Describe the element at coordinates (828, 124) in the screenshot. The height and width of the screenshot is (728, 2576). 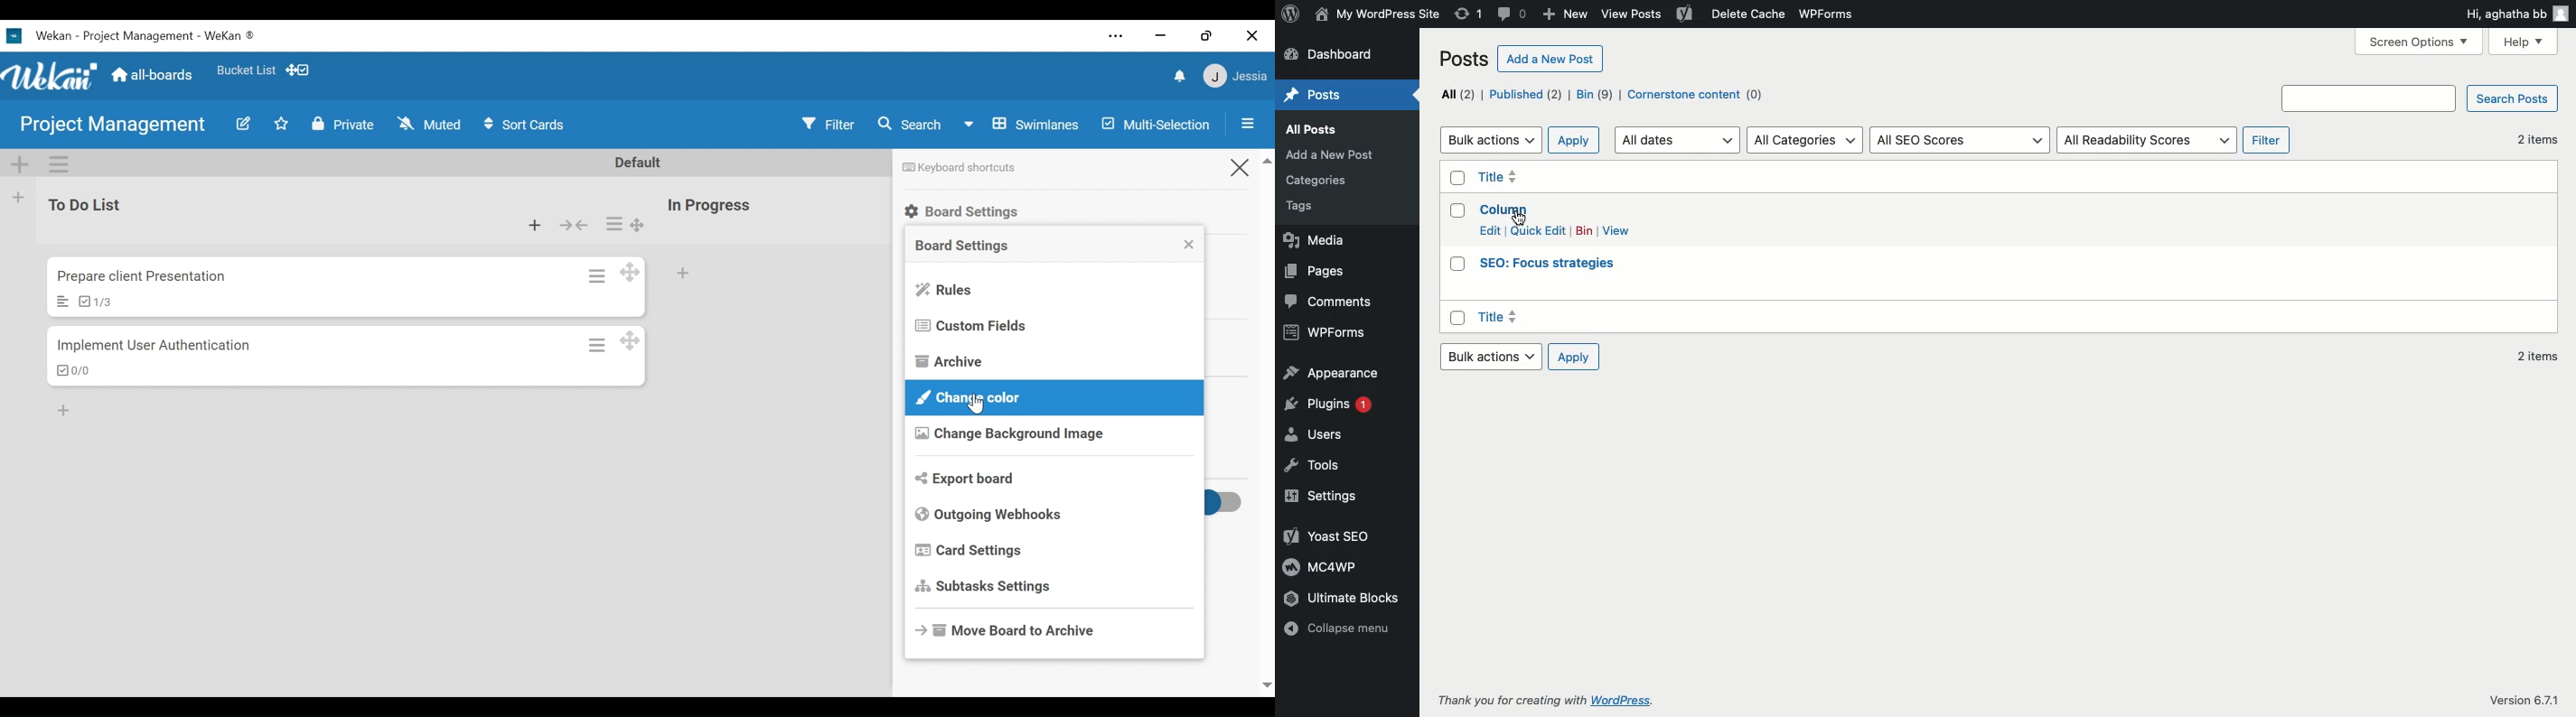
I see `Filter` at that location.